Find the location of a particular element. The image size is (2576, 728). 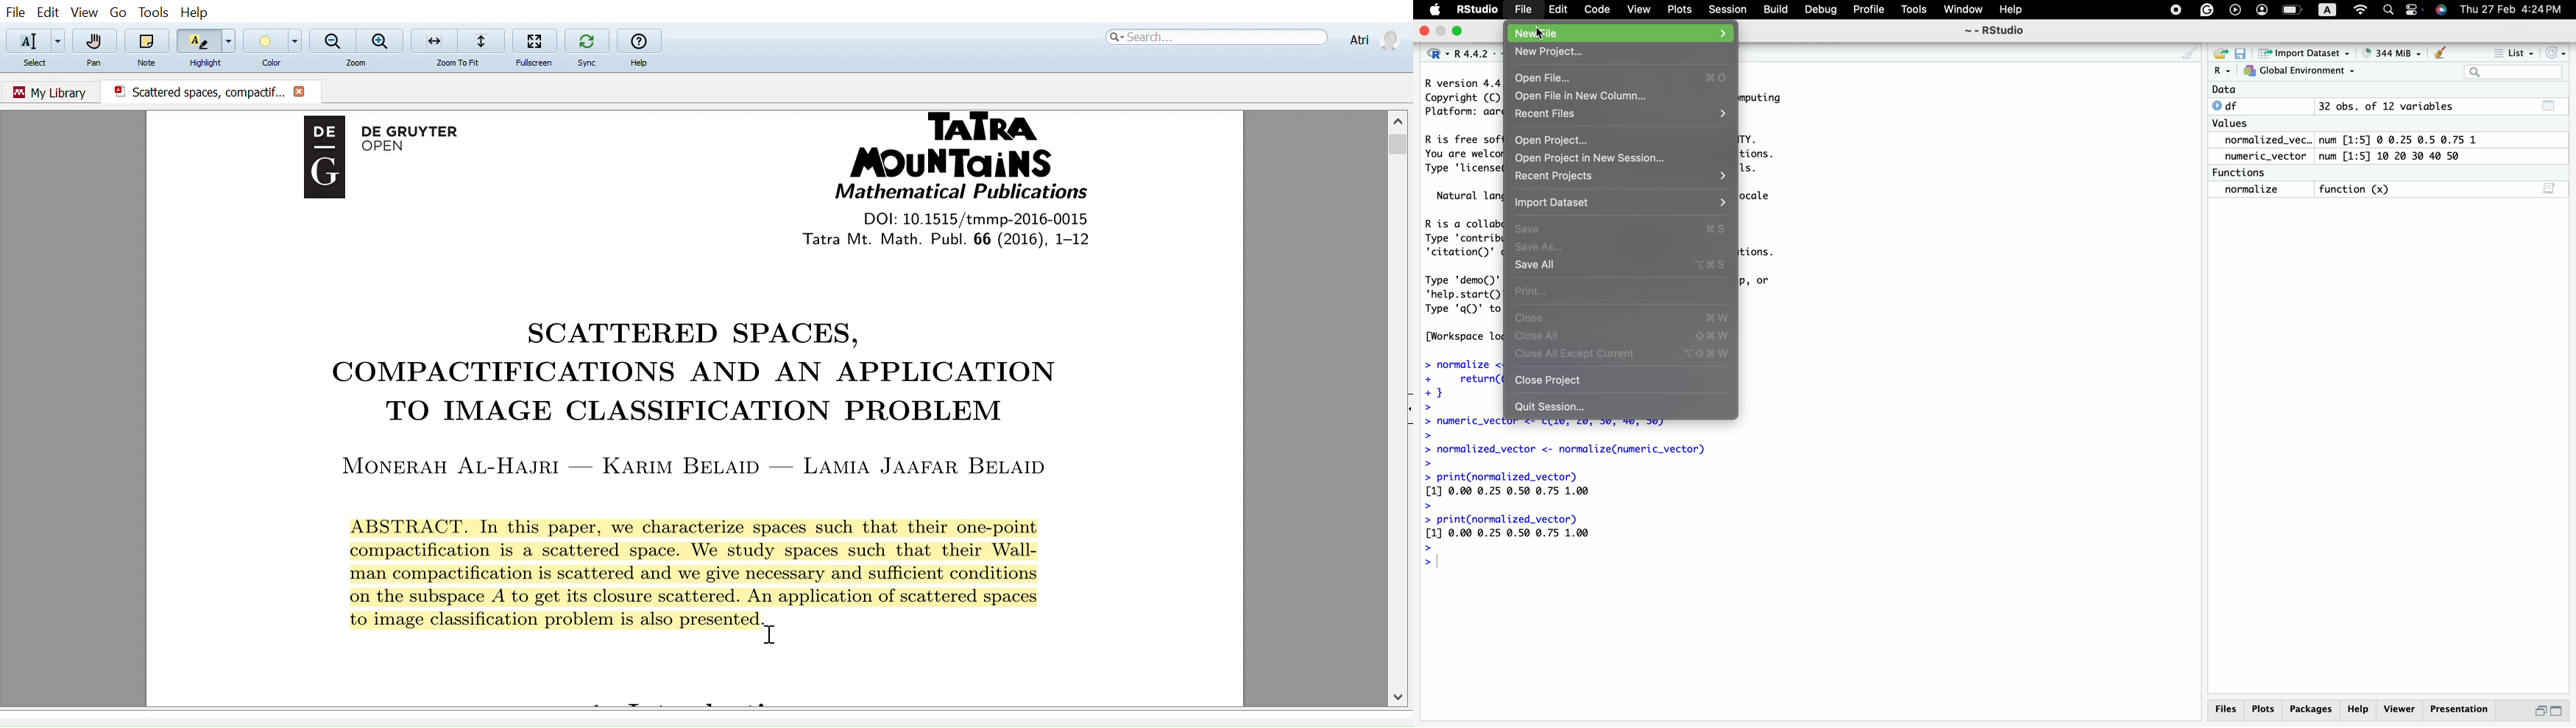

Build is located at coordinates (1776, 11).